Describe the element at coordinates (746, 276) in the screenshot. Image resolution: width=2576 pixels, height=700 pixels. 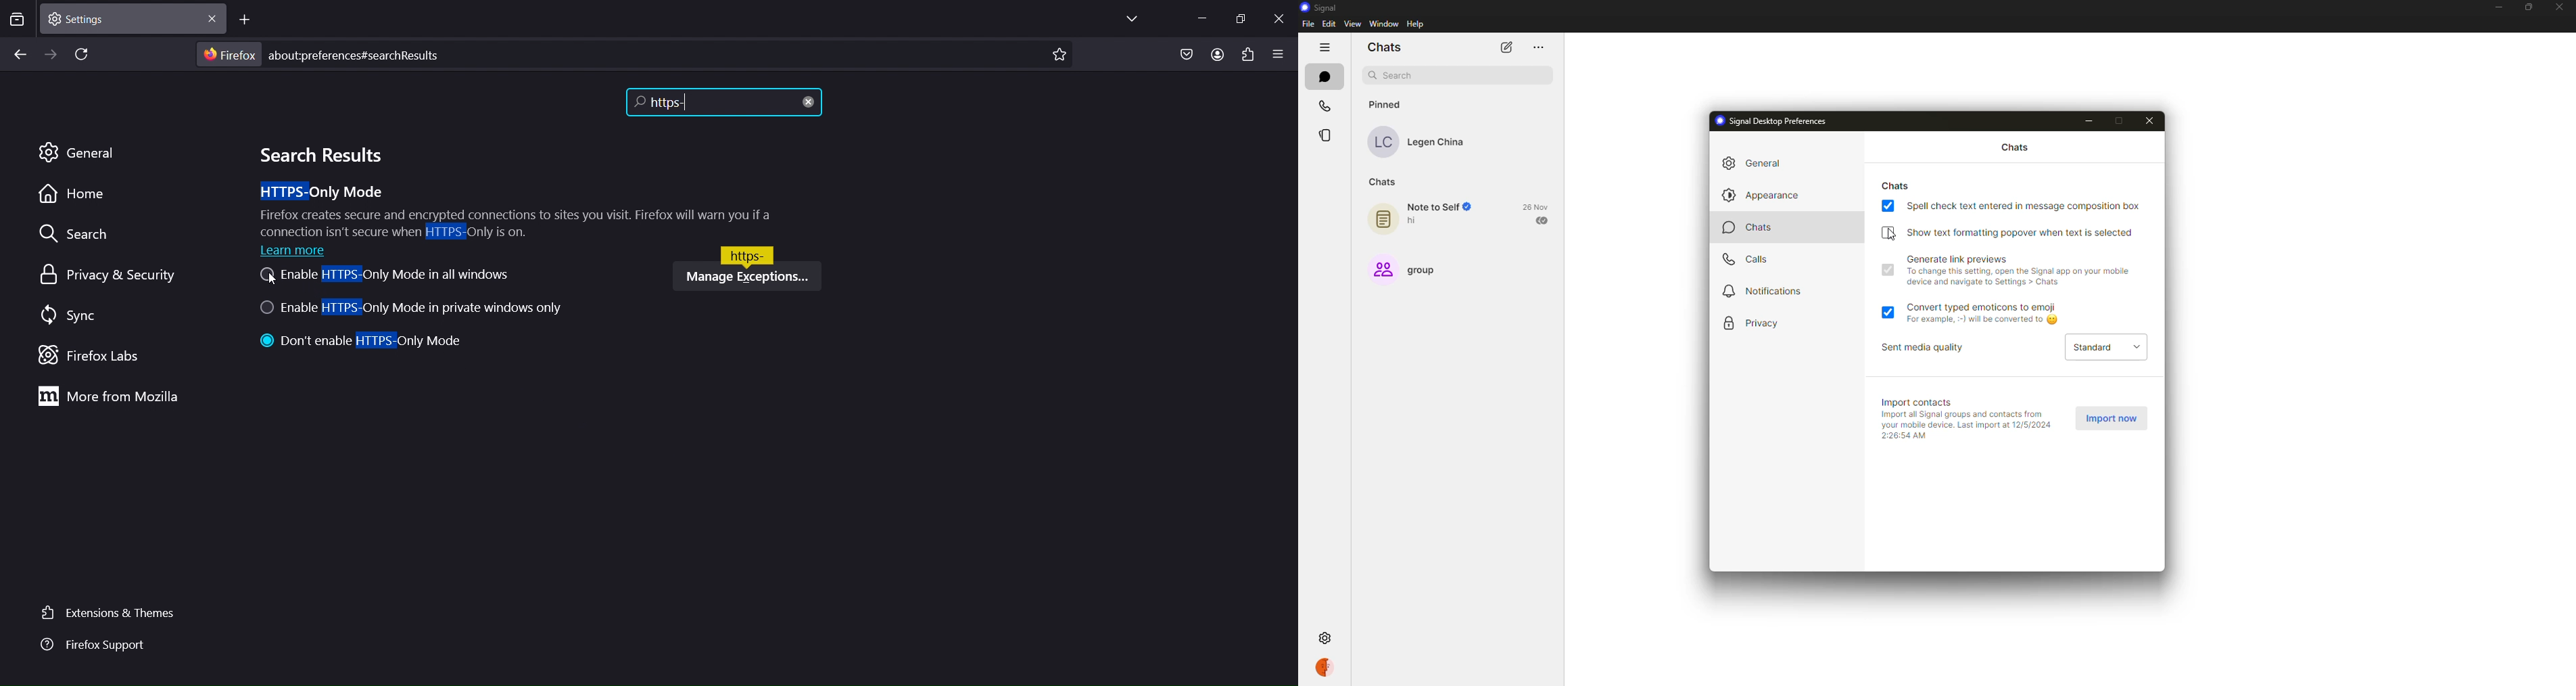
I see `manage exceptions` at that location.